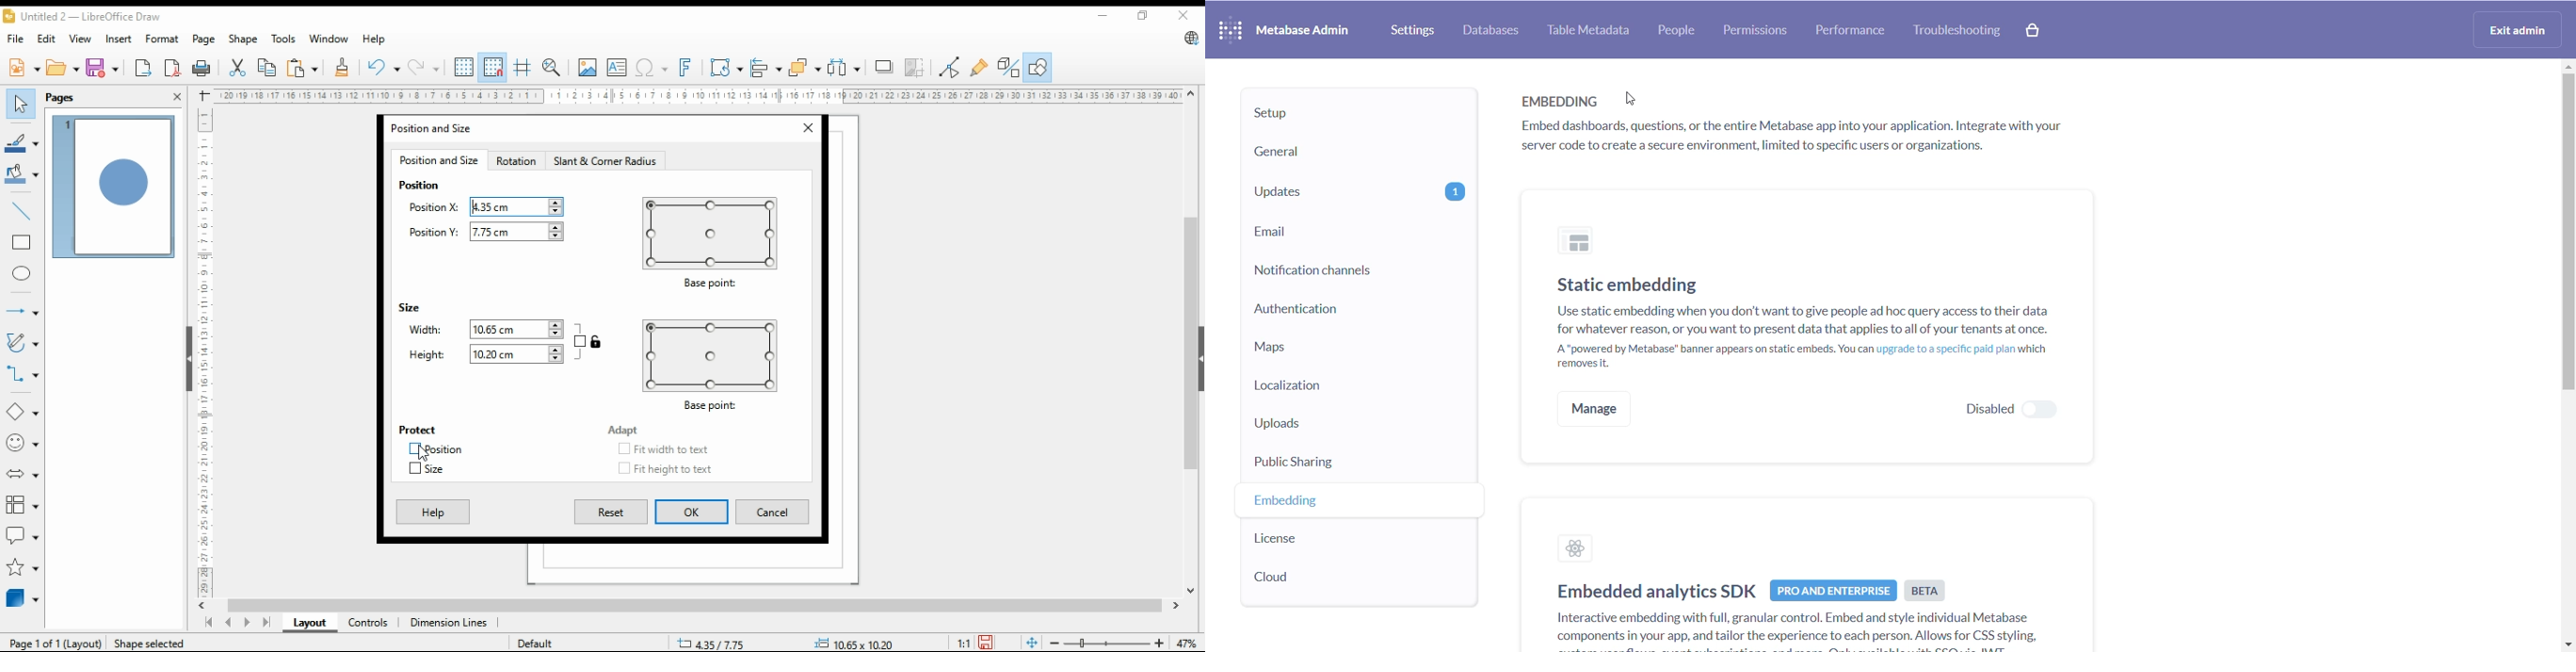 This screenshot has width=2576, height=672. I want to click on toggle extrusions, so click(1008, 66).